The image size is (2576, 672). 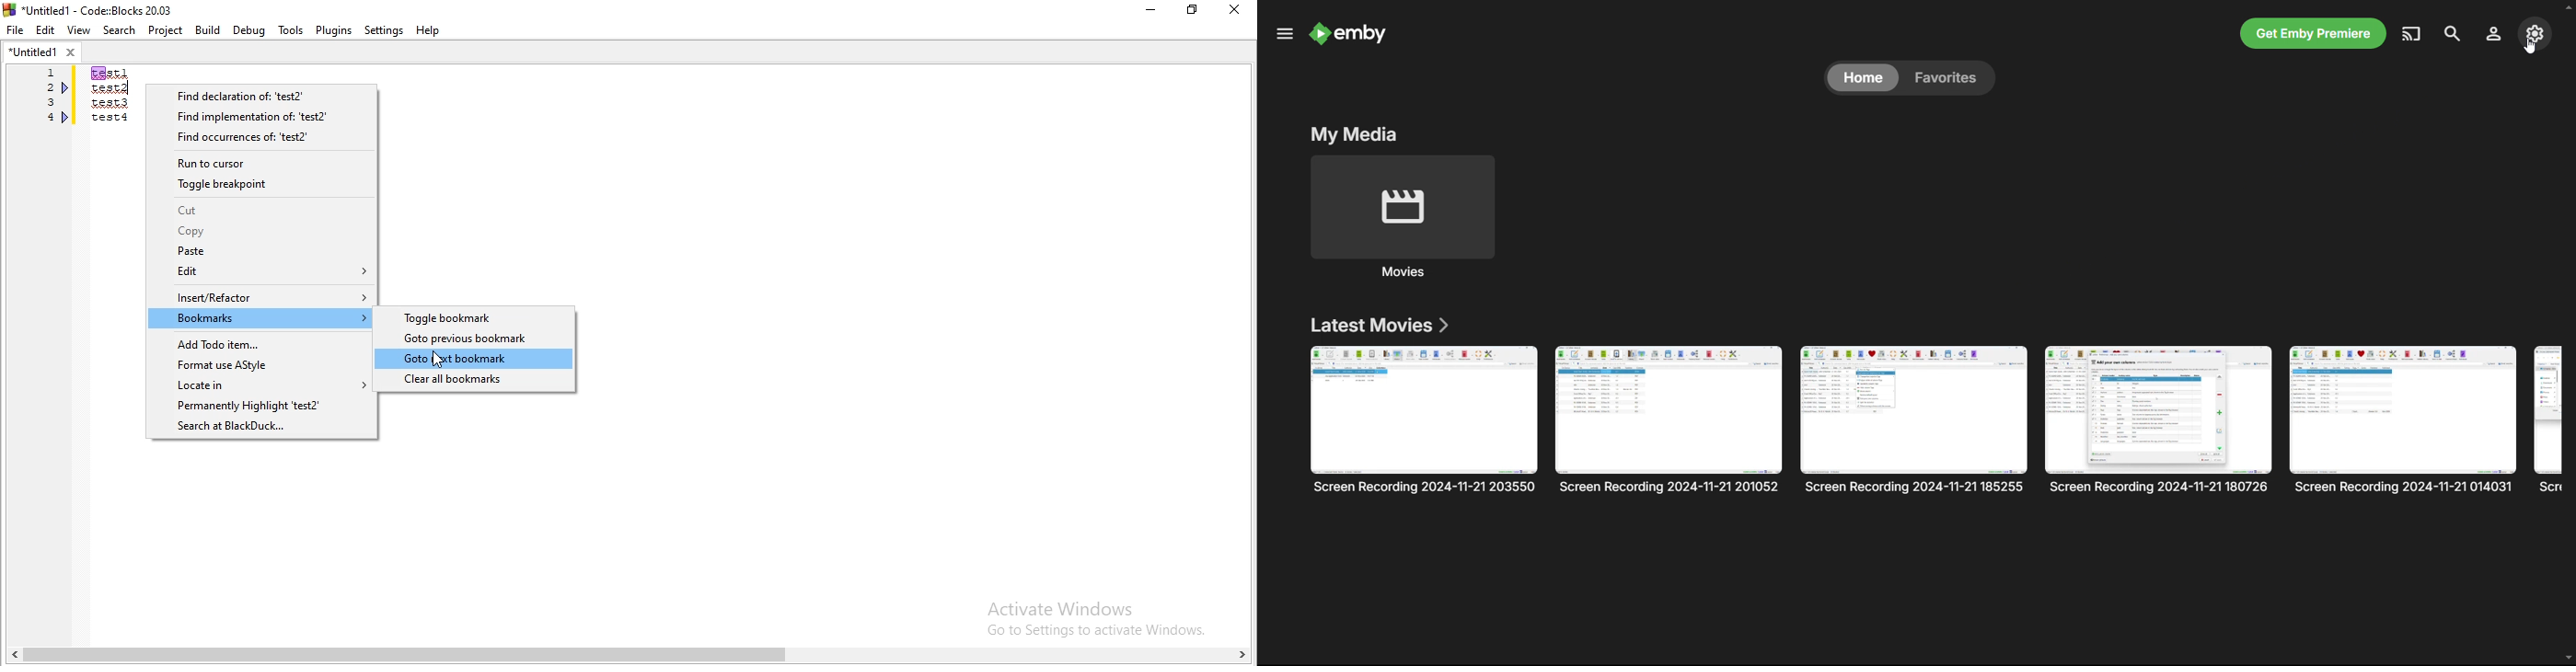 What do you see at coordinates (45, 109) in the screenshot?
I see `1,2,3,4,5` at bounding box center [45, 109].